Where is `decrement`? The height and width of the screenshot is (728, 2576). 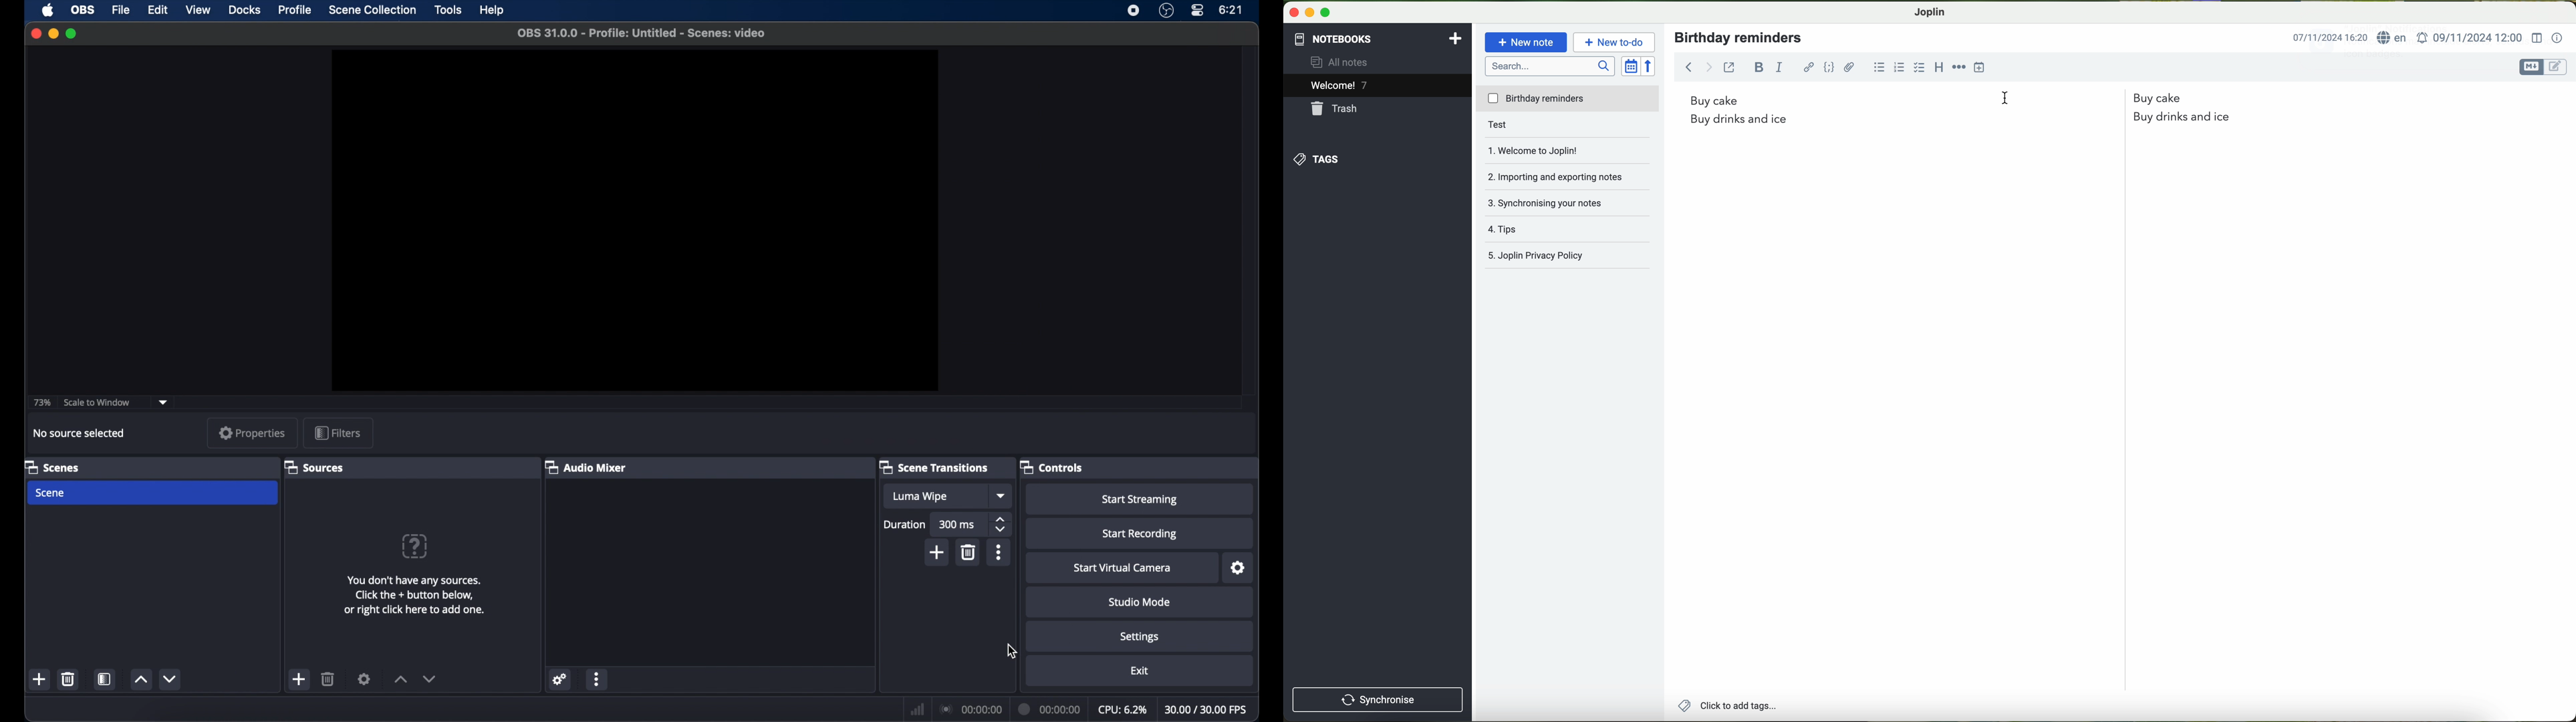
decrement is located at coordinates (172, 679).